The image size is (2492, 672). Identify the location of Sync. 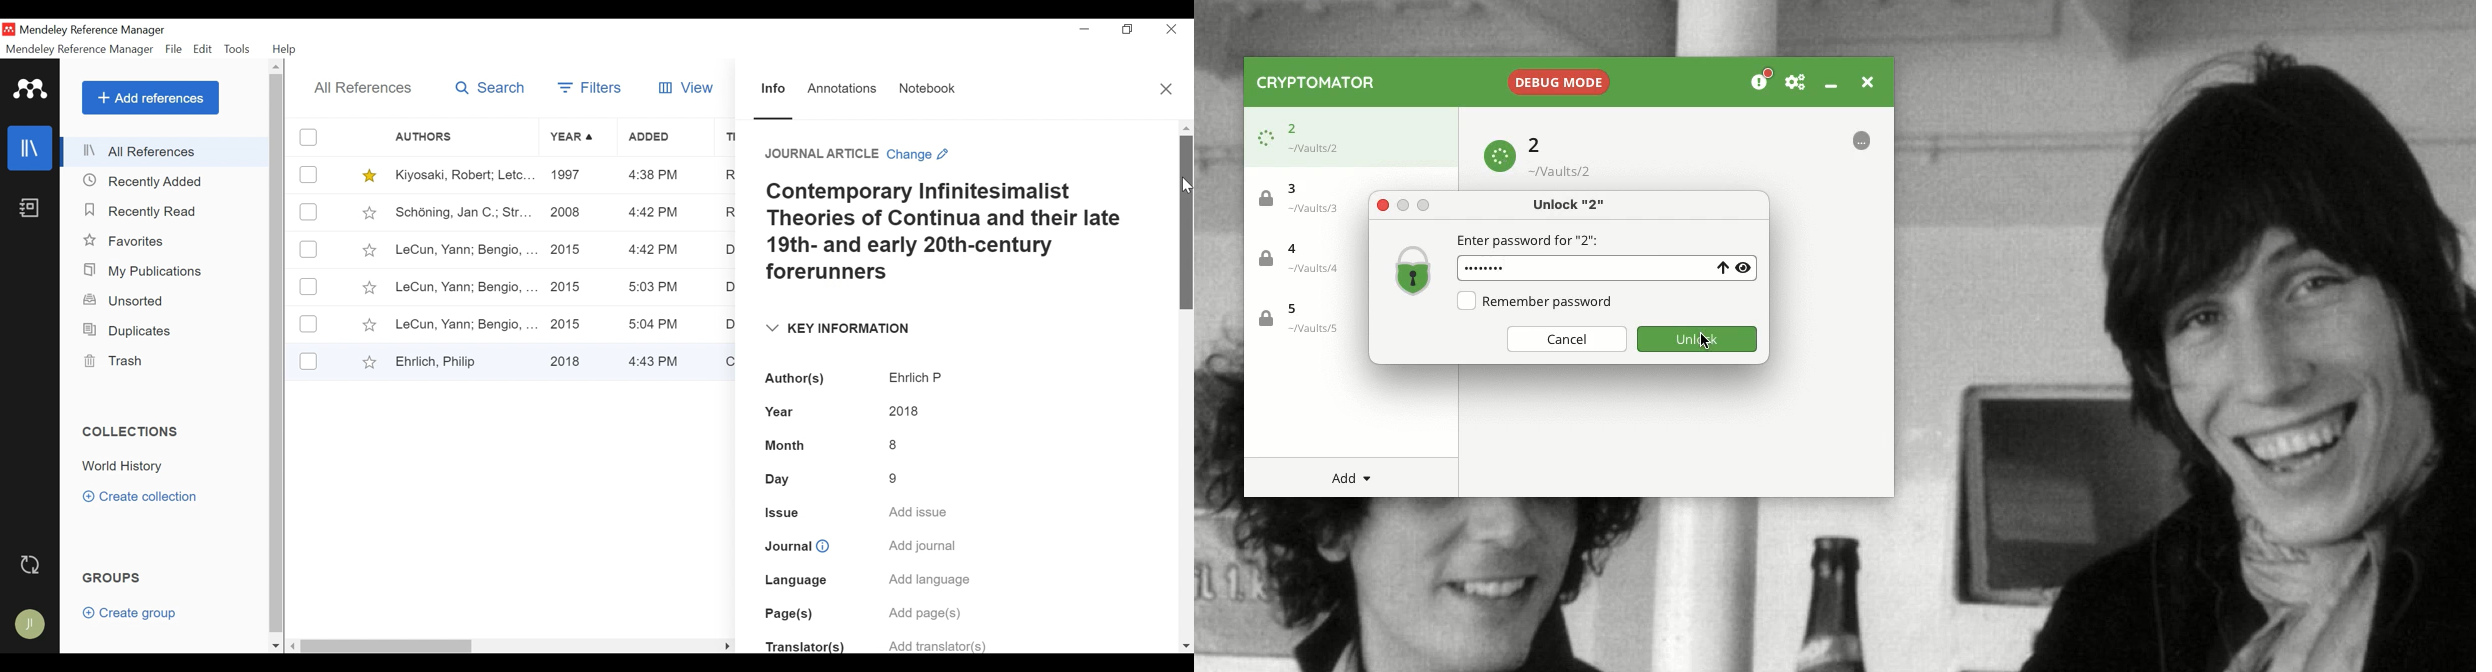
(30, 564).